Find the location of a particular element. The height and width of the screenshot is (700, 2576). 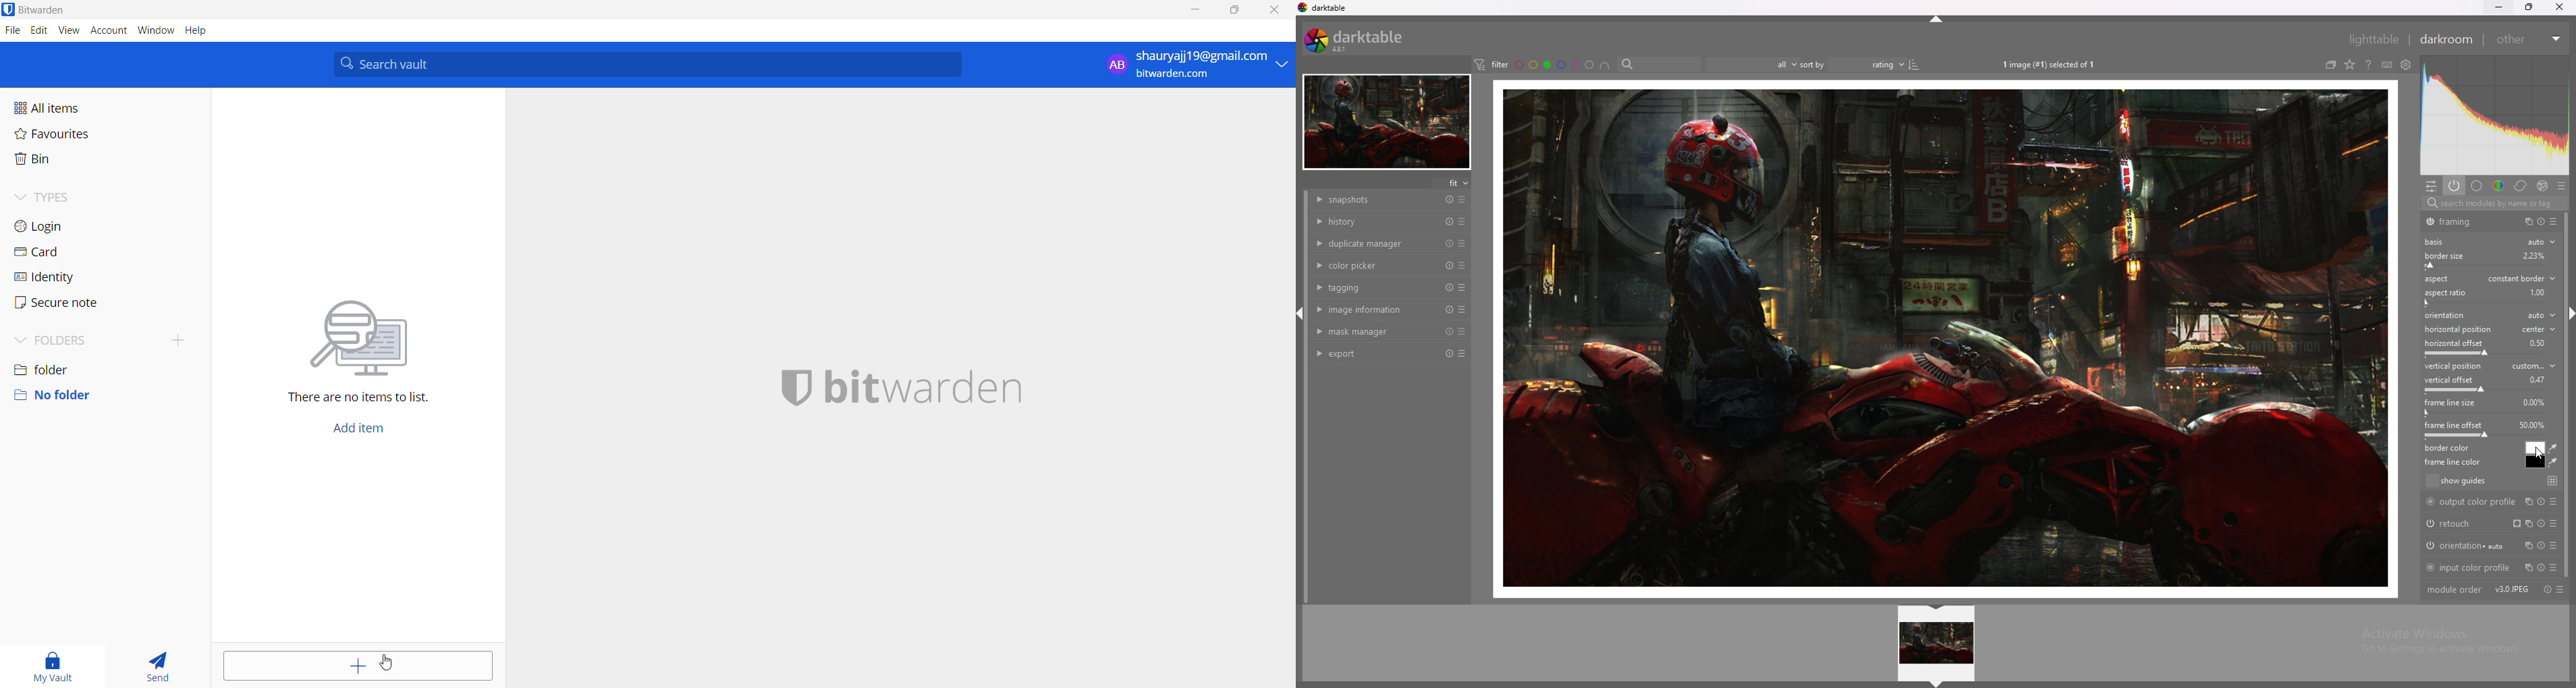

photo heatmap is located at coordinates (2494, 117).